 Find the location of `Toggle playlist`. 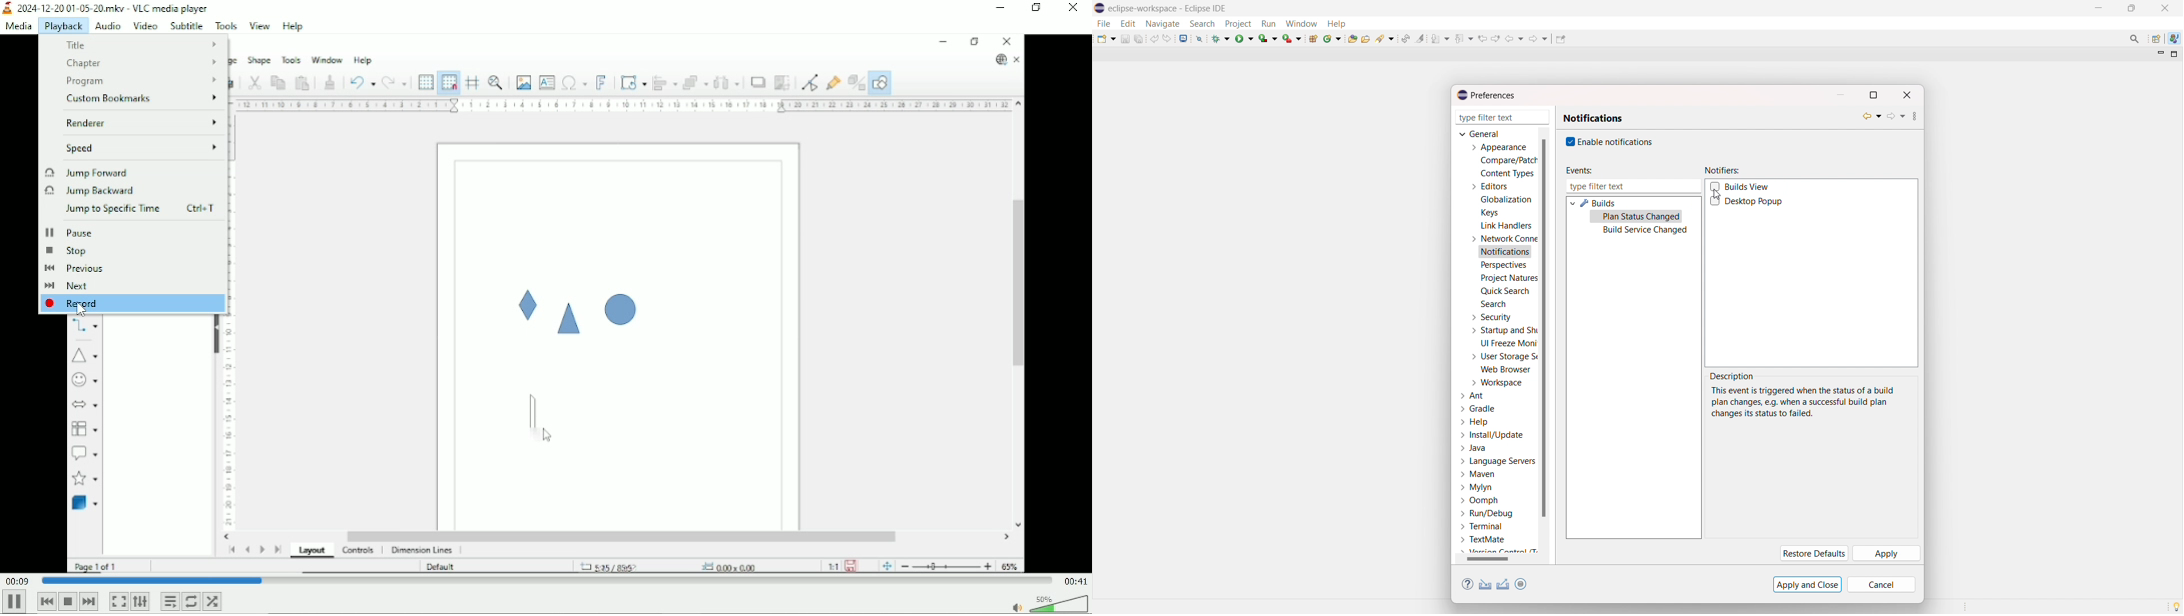

Toggle playlist is located at coordinates (170, 601).